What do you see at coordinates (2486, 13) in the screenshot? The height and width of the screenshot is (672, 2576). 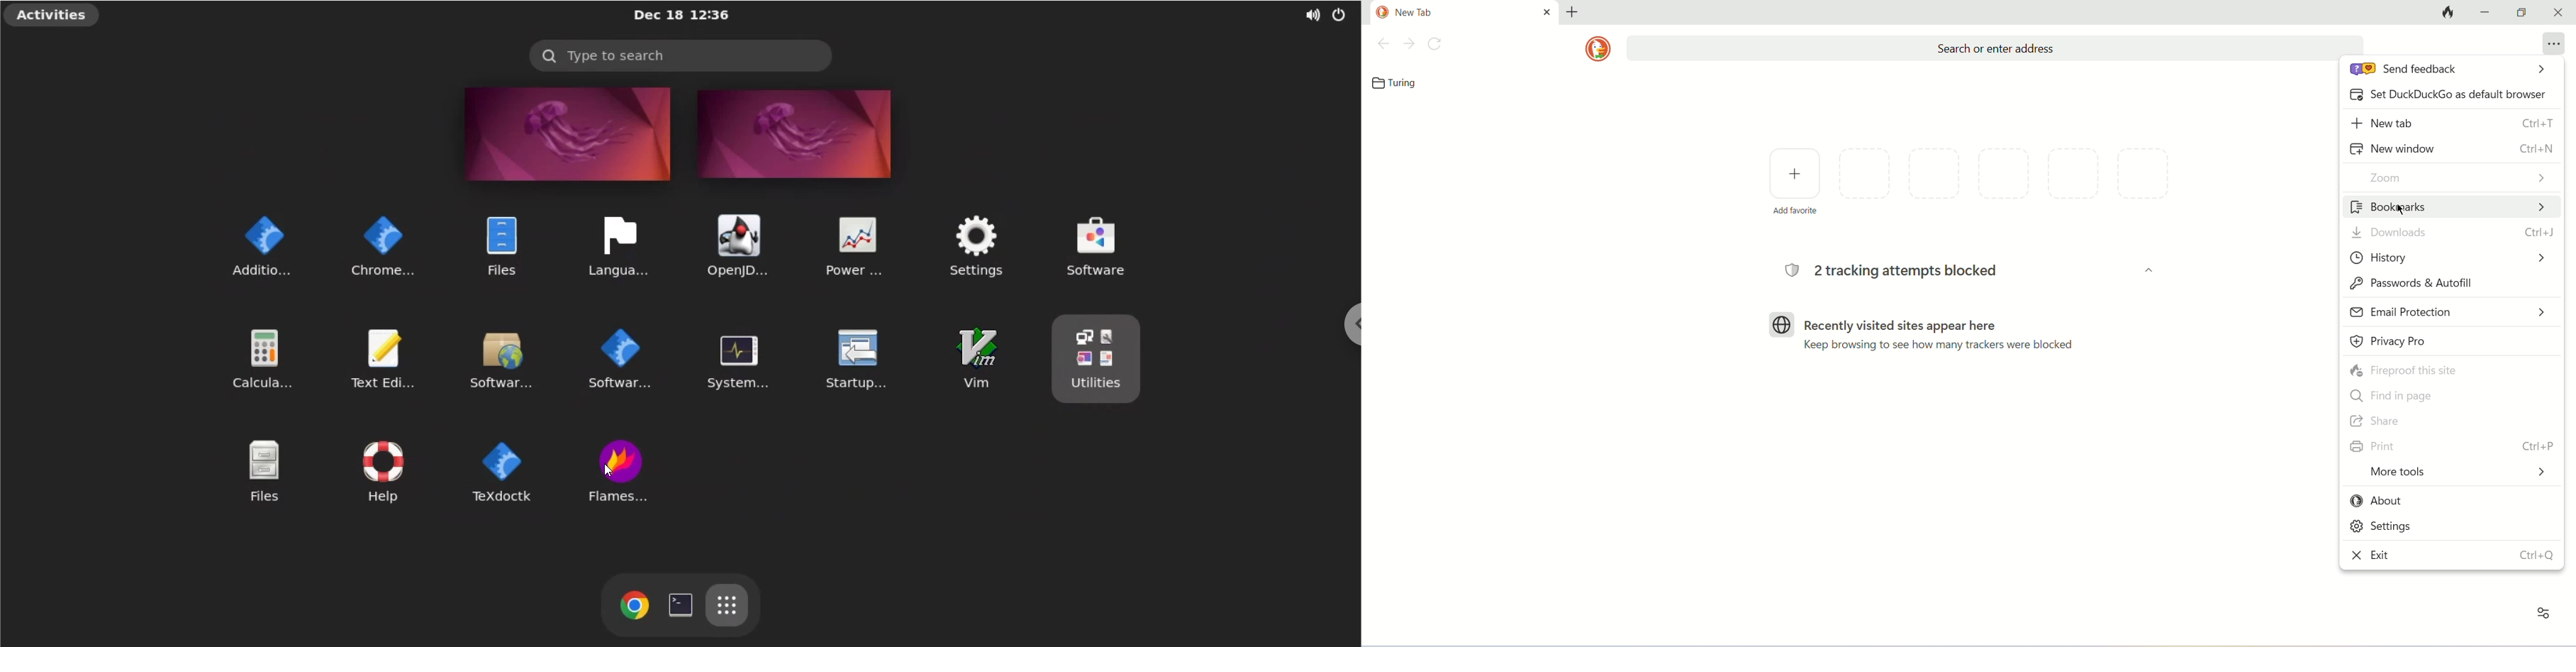 I see `minimize` at bounding box center [2486, 13].